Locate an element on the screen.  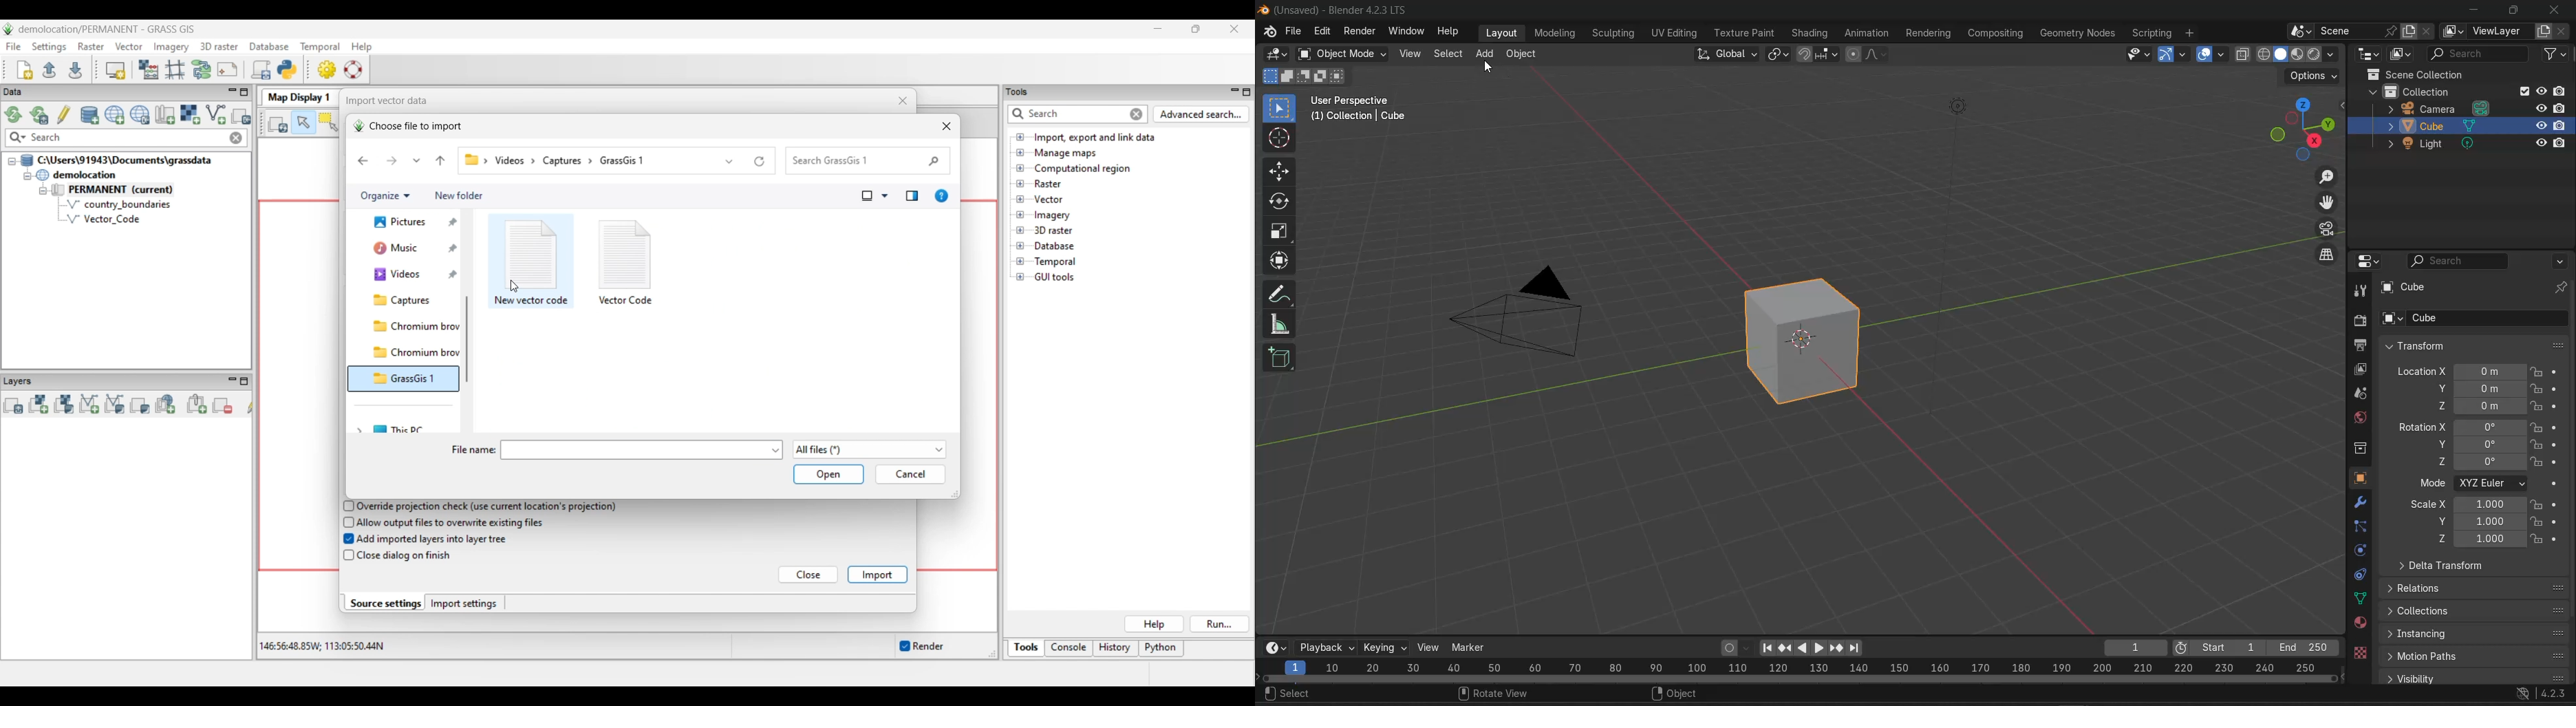
lock rotation is located at coordinates (2539, 443).